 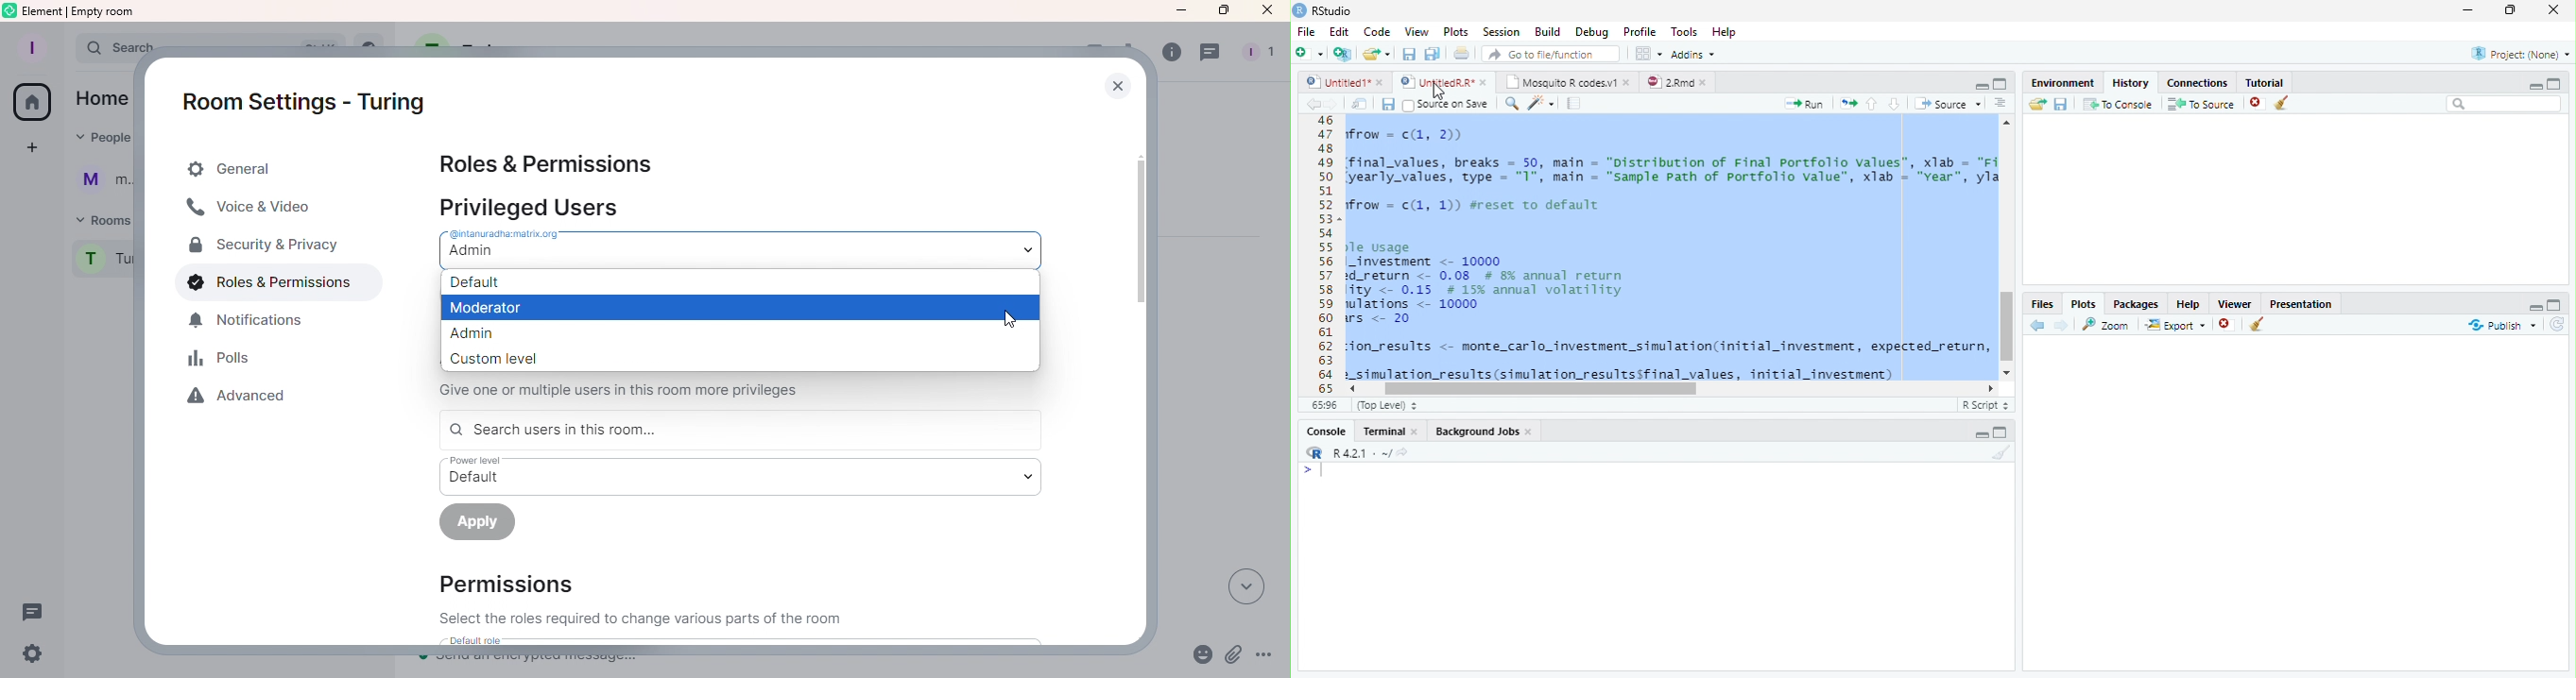 I want to click on Session, so click(x=1500, y=31).